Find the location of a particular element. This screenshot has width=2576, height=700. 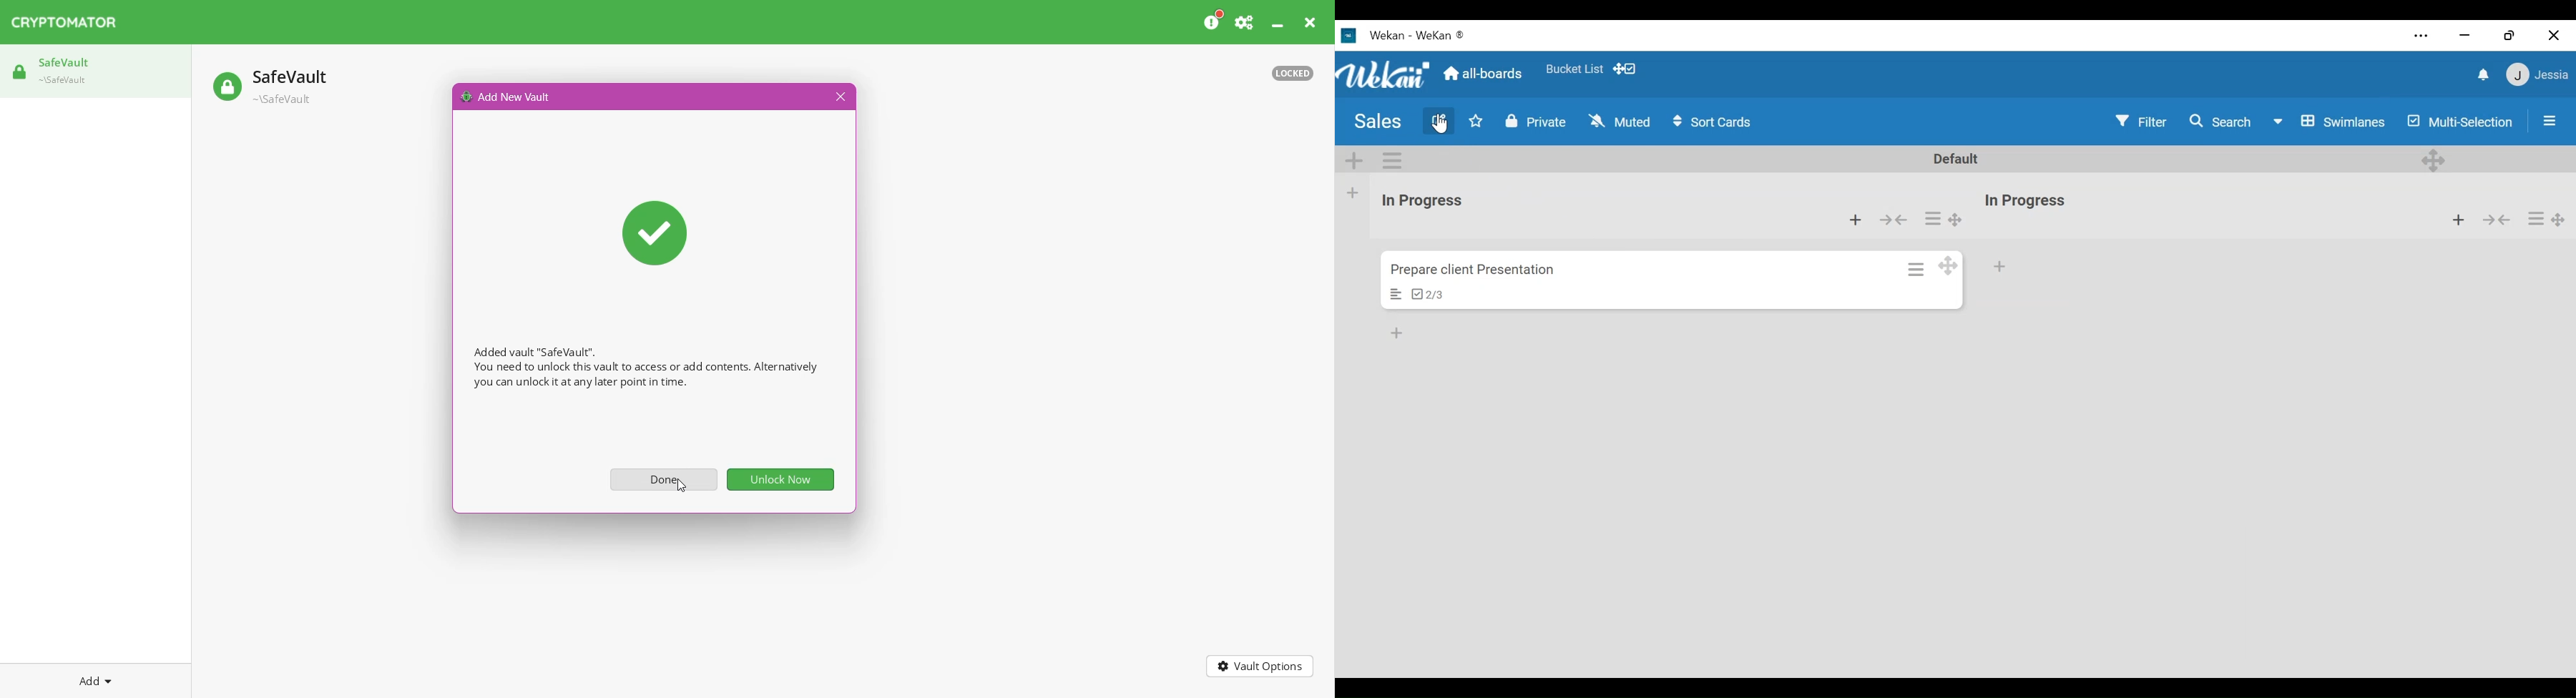

Add New Vault is located at coordinates (506, 96).